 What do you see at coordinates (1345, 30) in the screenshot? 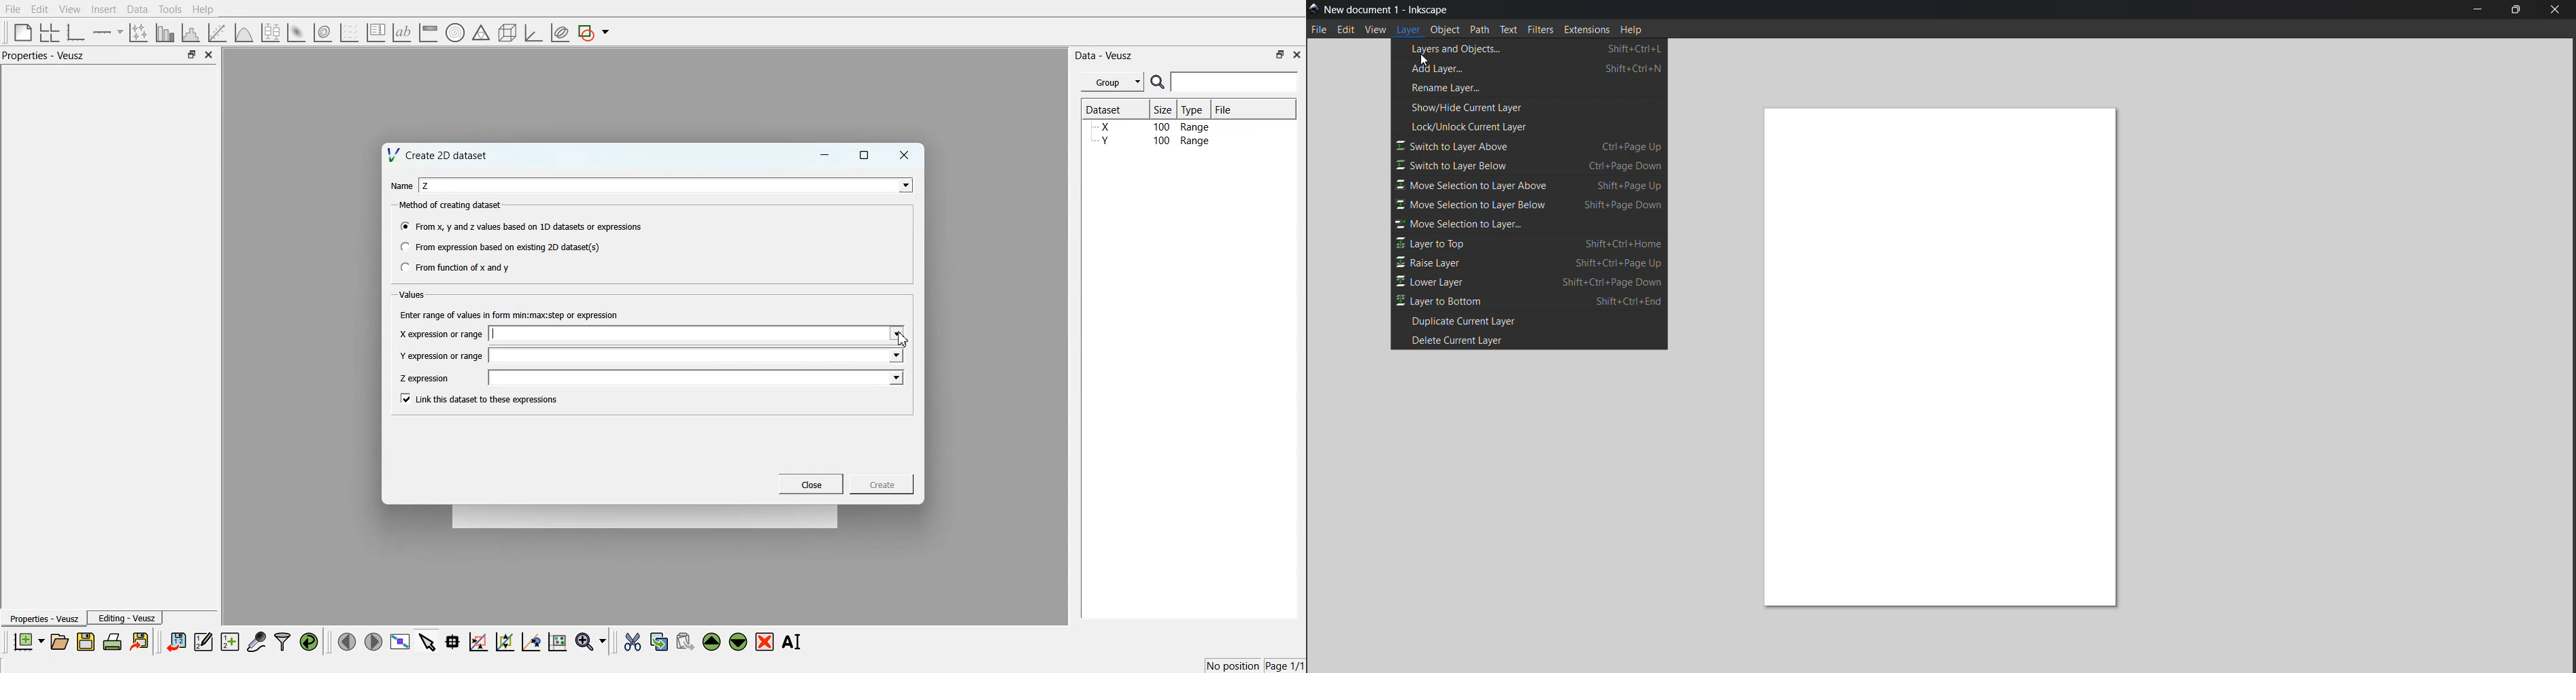
I see `edit` at bounding box center [1345, 30].